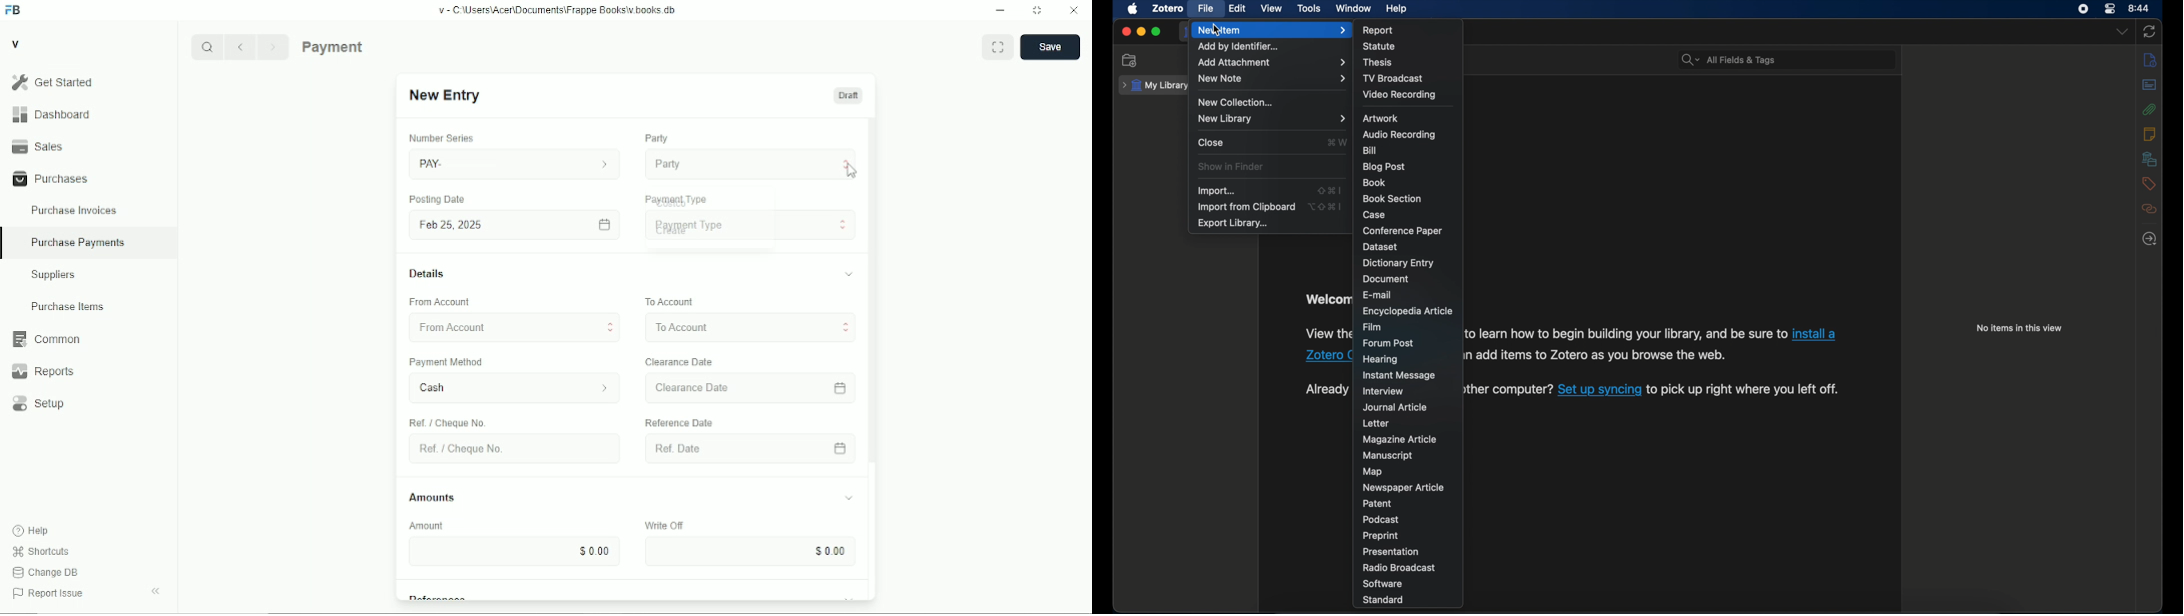 Image resolution: width=2184 pixels, height=616 pixels. Describe the element at coordinates (2149, 239) in the screenshot. I see `locate` at that location.